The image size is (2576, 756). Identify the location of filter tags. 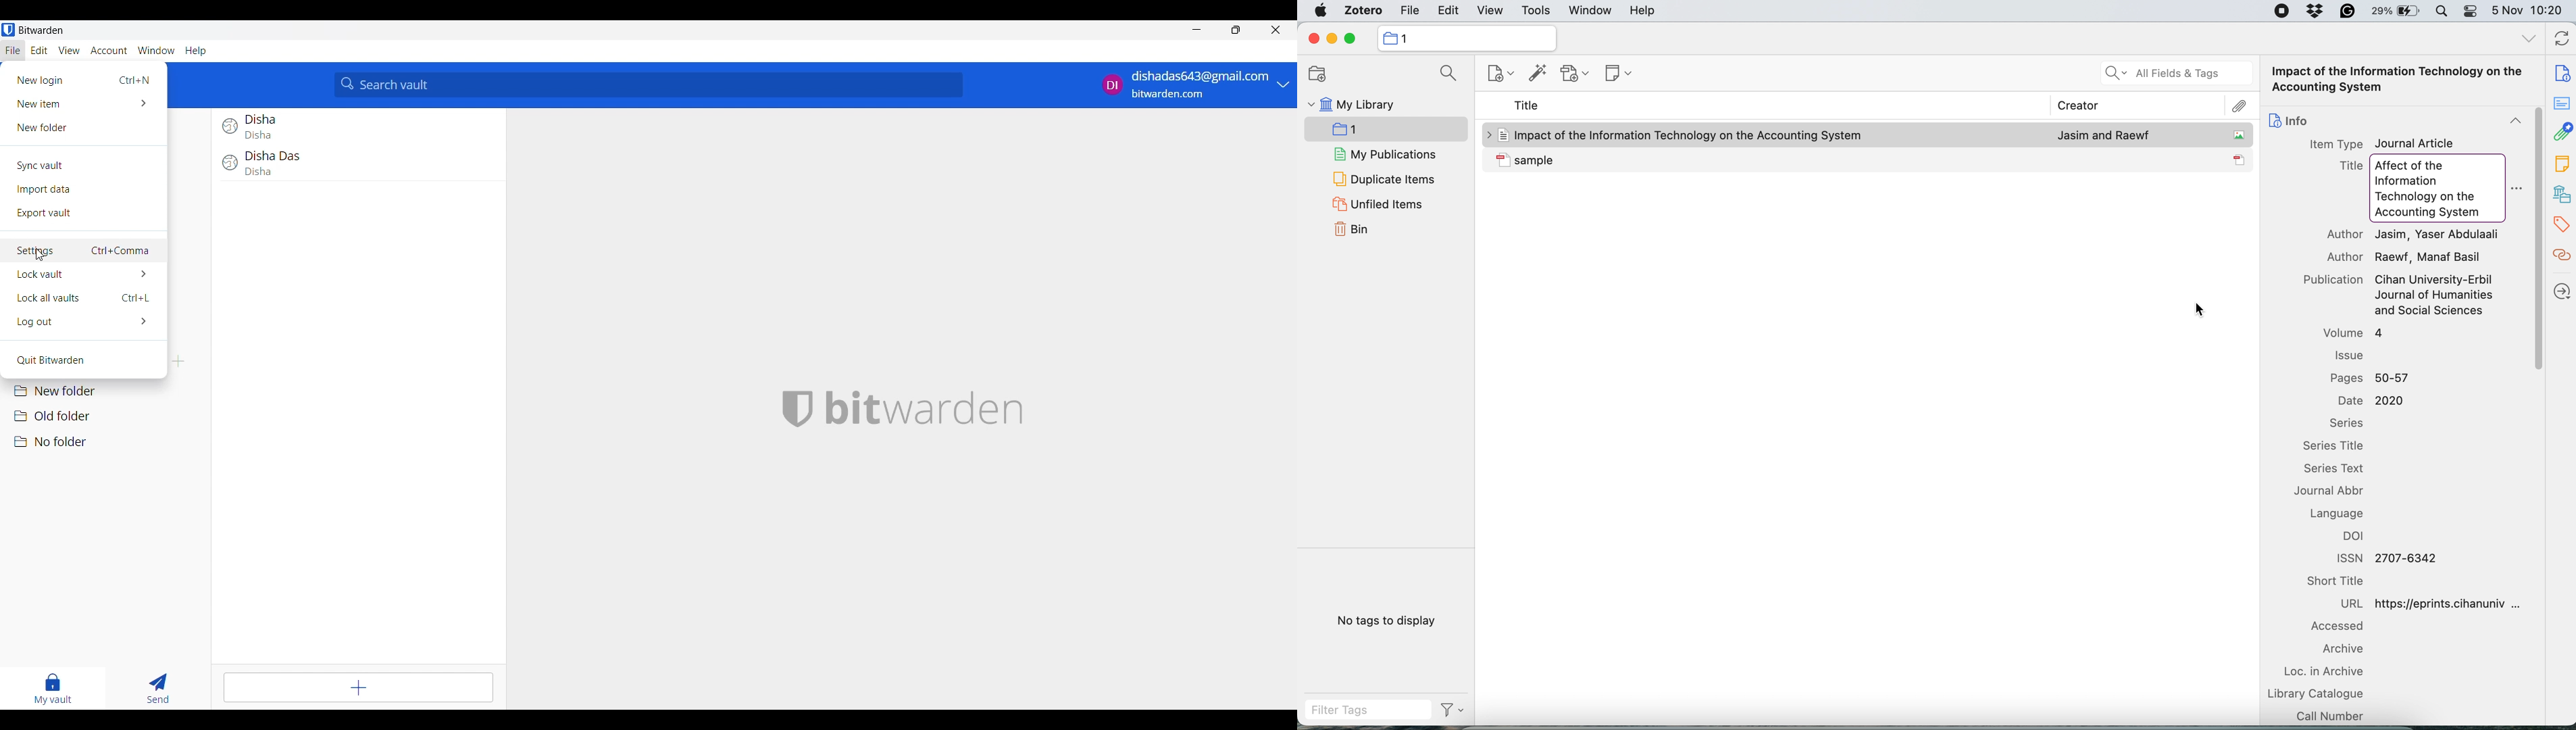
(1451, 710).